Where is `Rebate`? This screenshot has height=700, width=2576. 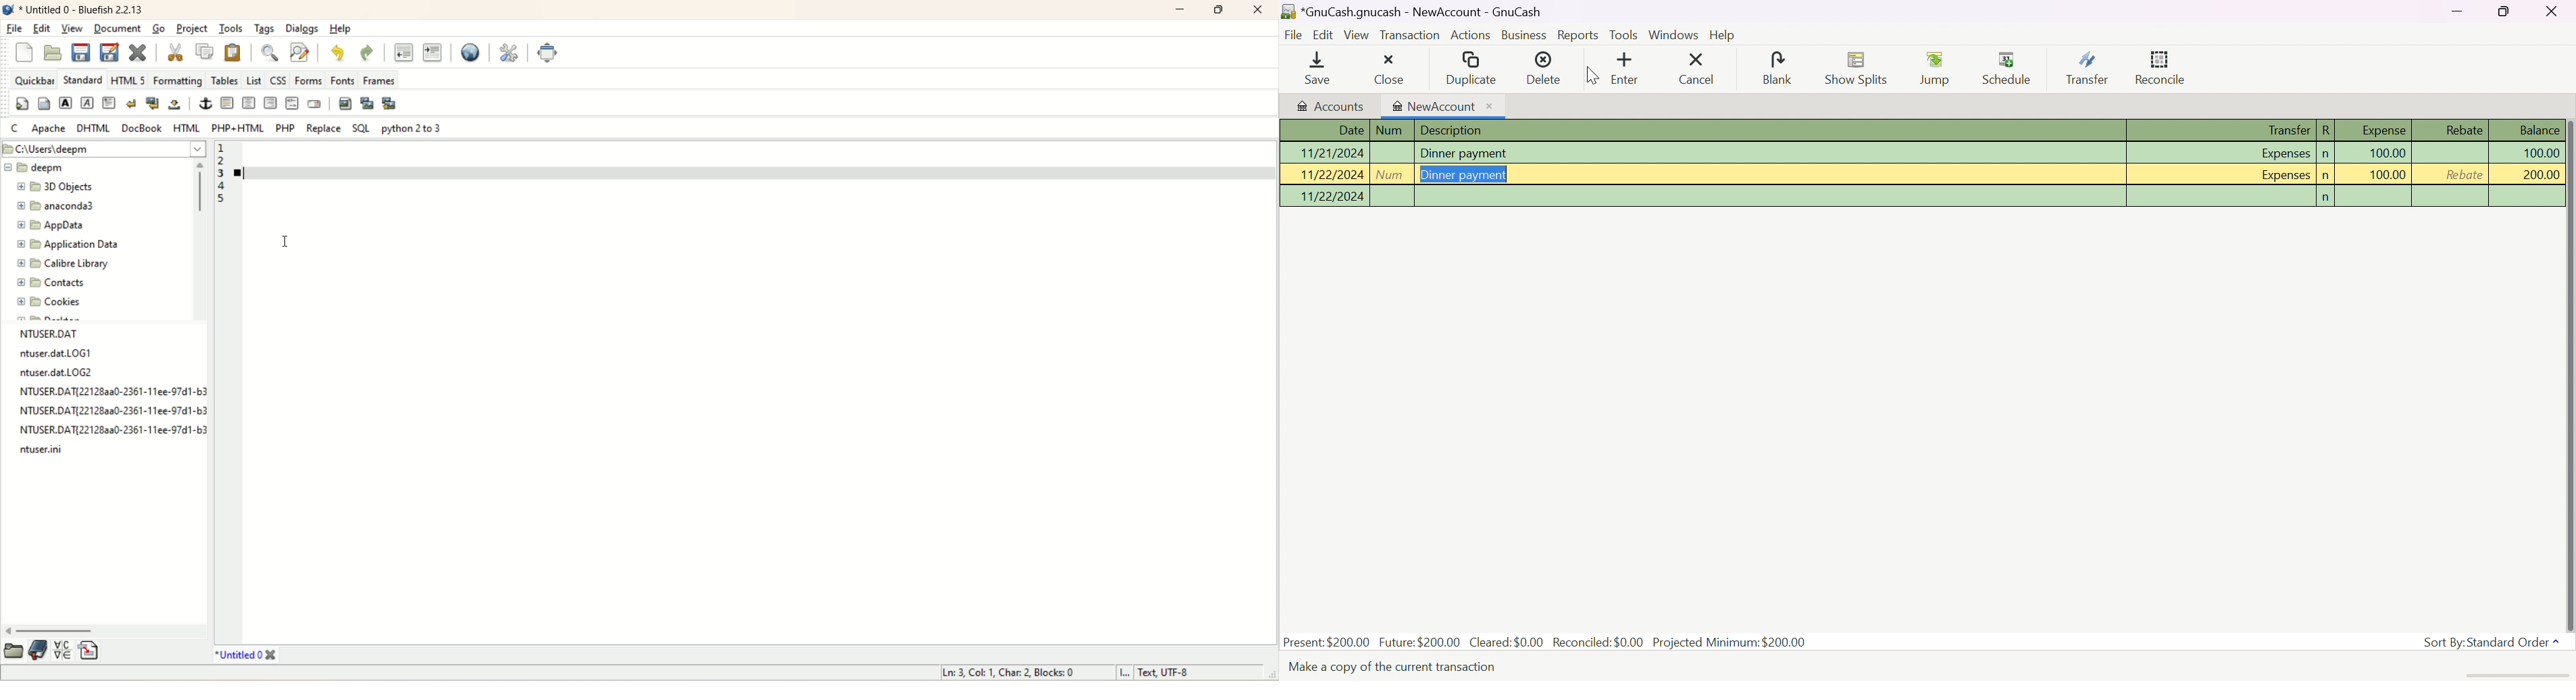
Rebate is located at coordinates (2463, 130).